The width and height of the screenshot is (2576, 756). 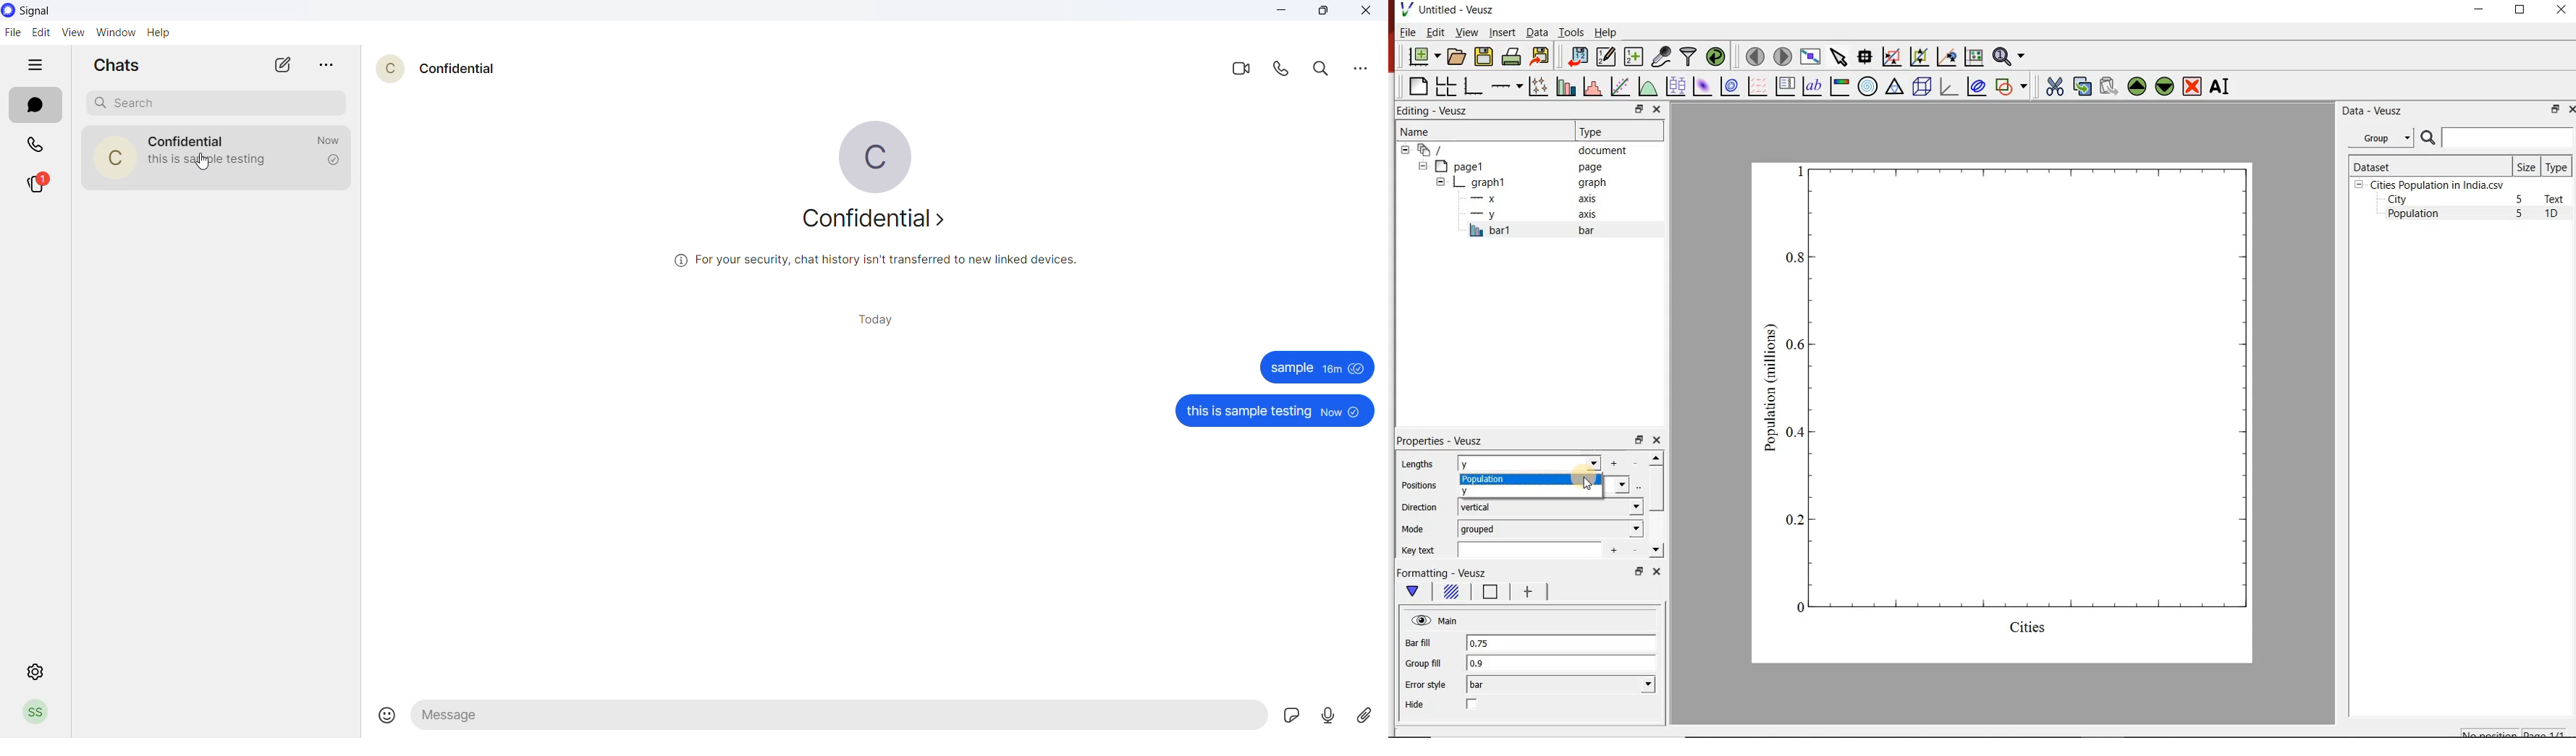 What do you see at coordinates (1810, 57) in the screenshot?
I see `view plot full screen` at bounding box center [1810, 57].